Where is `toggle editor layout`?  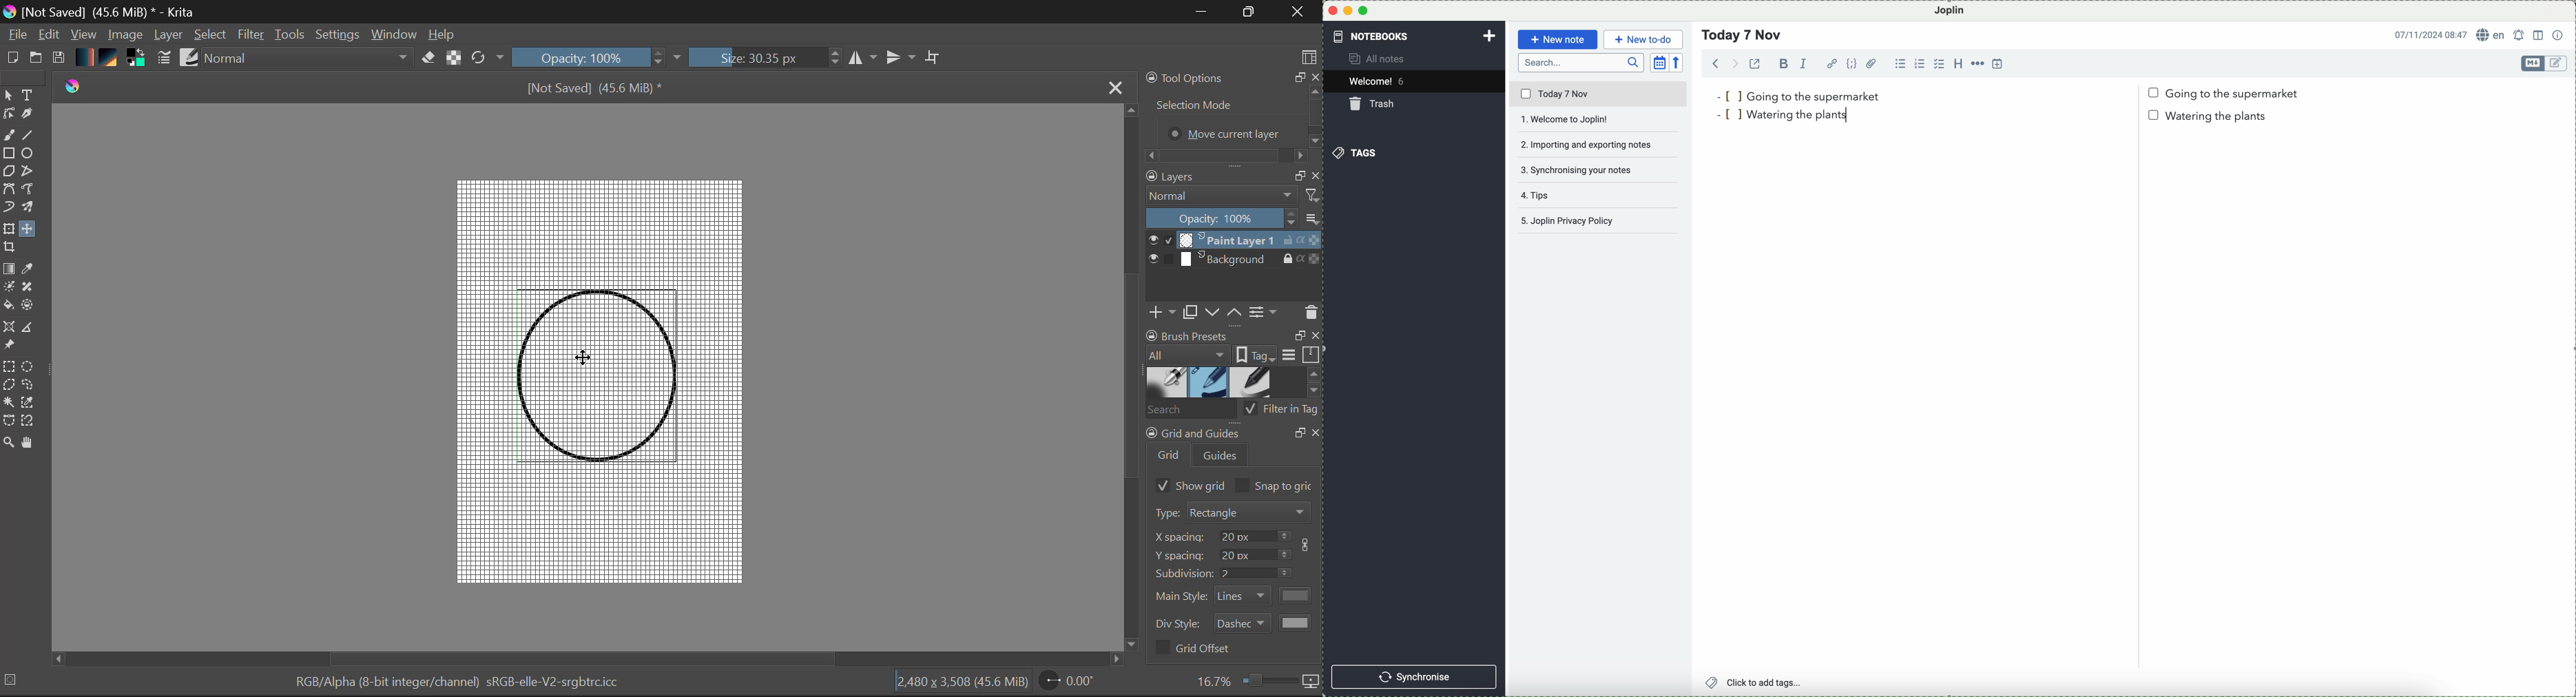 toggle editor layout is located at coordinates (2539, 35).